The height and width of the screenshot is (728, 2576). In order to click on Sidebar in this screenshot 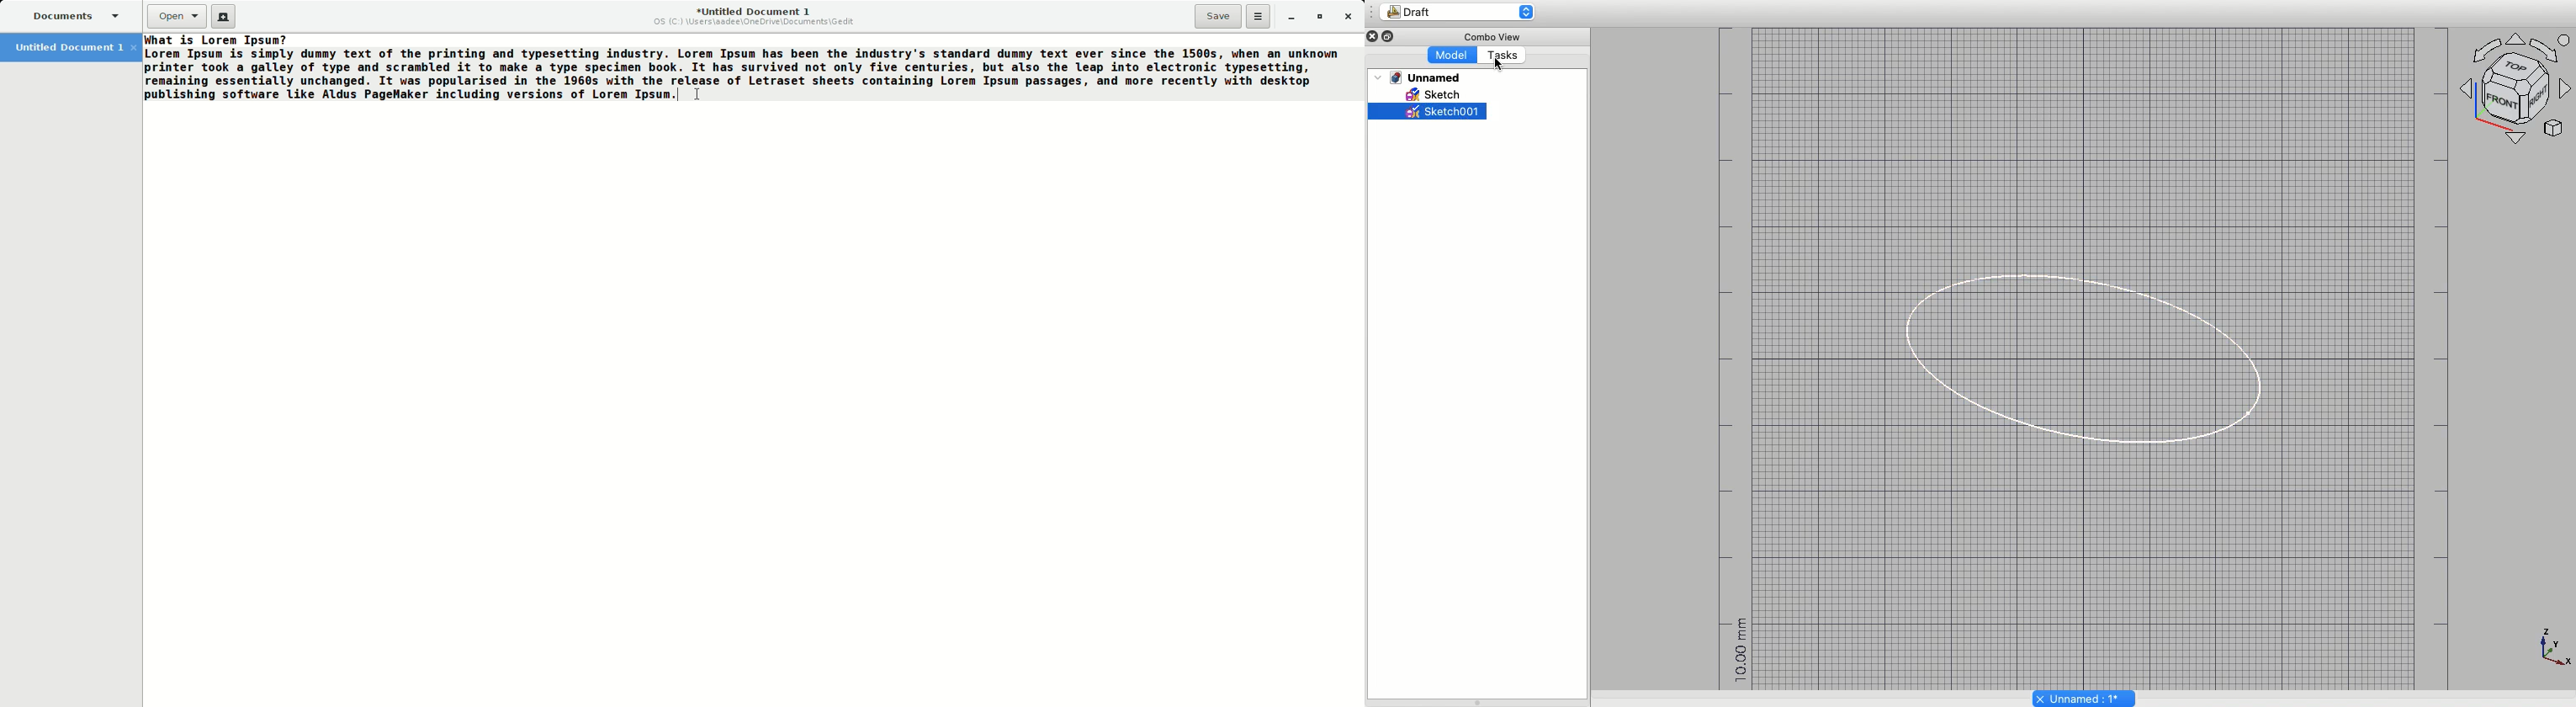, I will do `click(1372, 12)`.